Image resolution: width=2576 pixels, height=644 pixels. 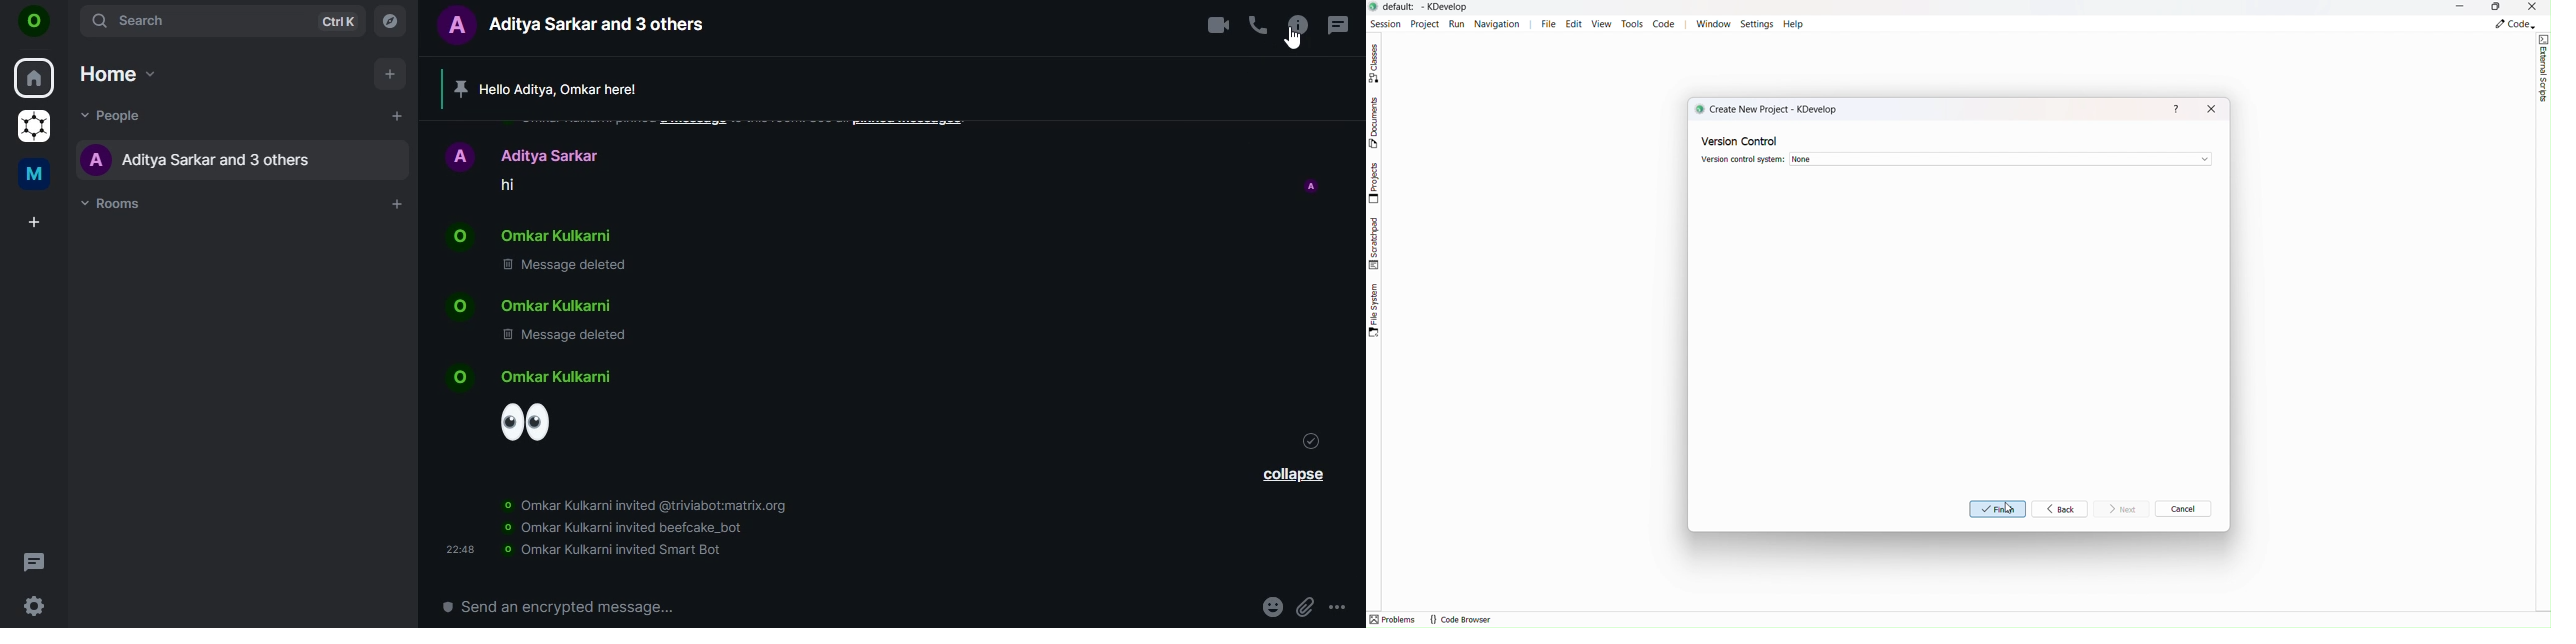 I want to click on file name and application name, so click(x=1429, y=7).